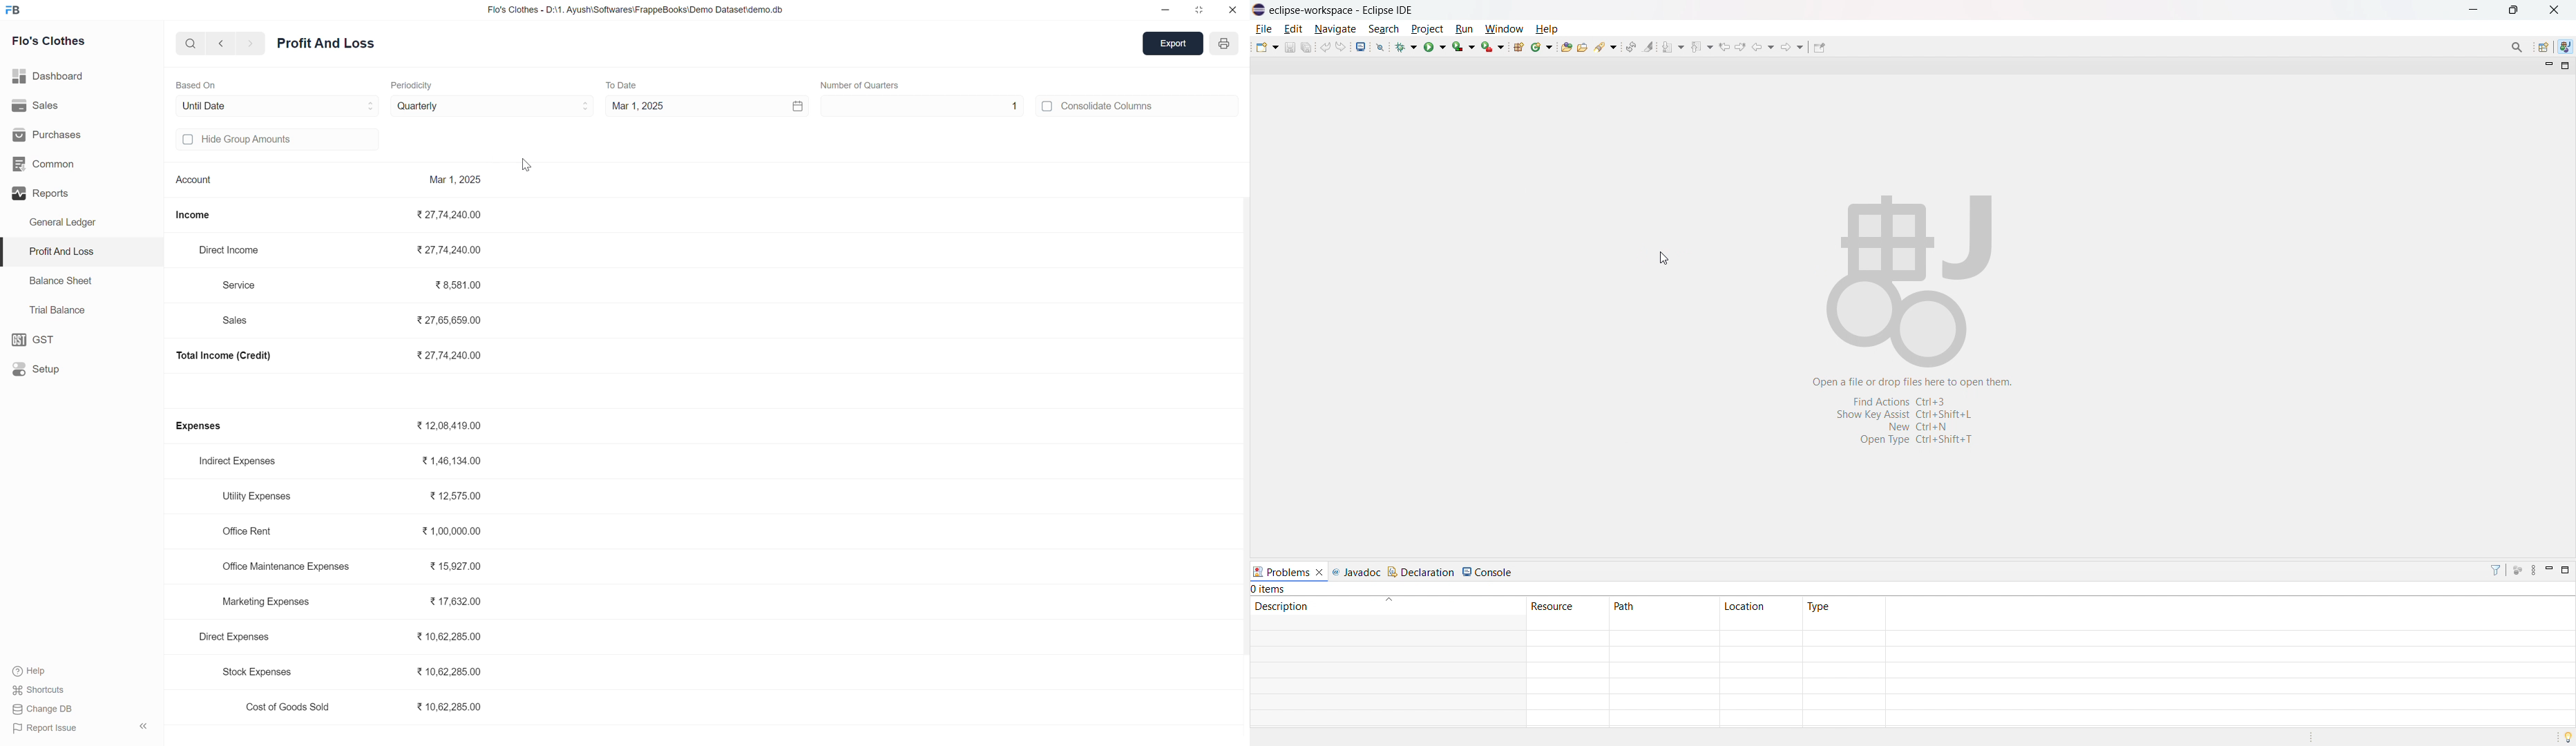  What do you see at coordinates (452, 637) in the screenshot?
I see `₹10,62,285.00` at bounding box center [452, 637].